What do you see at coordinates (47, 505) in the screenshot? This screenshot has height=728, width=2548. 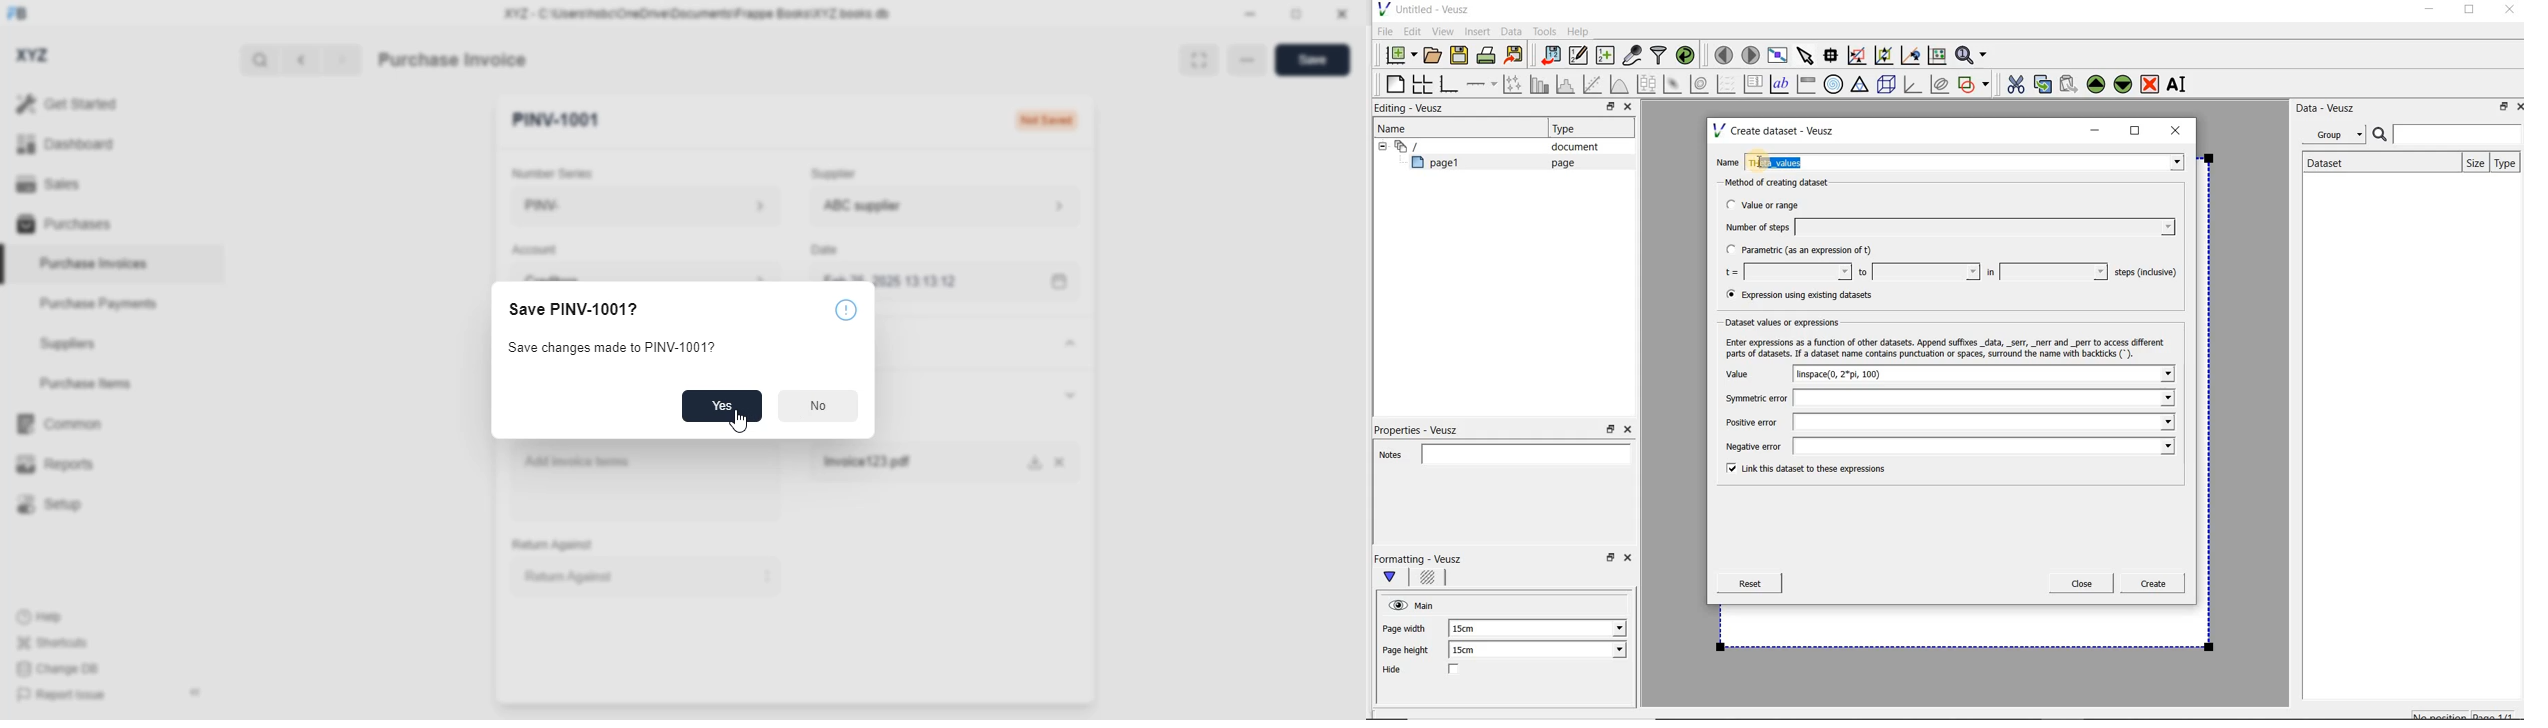 I see `setup` at bounding box center [47, 505].